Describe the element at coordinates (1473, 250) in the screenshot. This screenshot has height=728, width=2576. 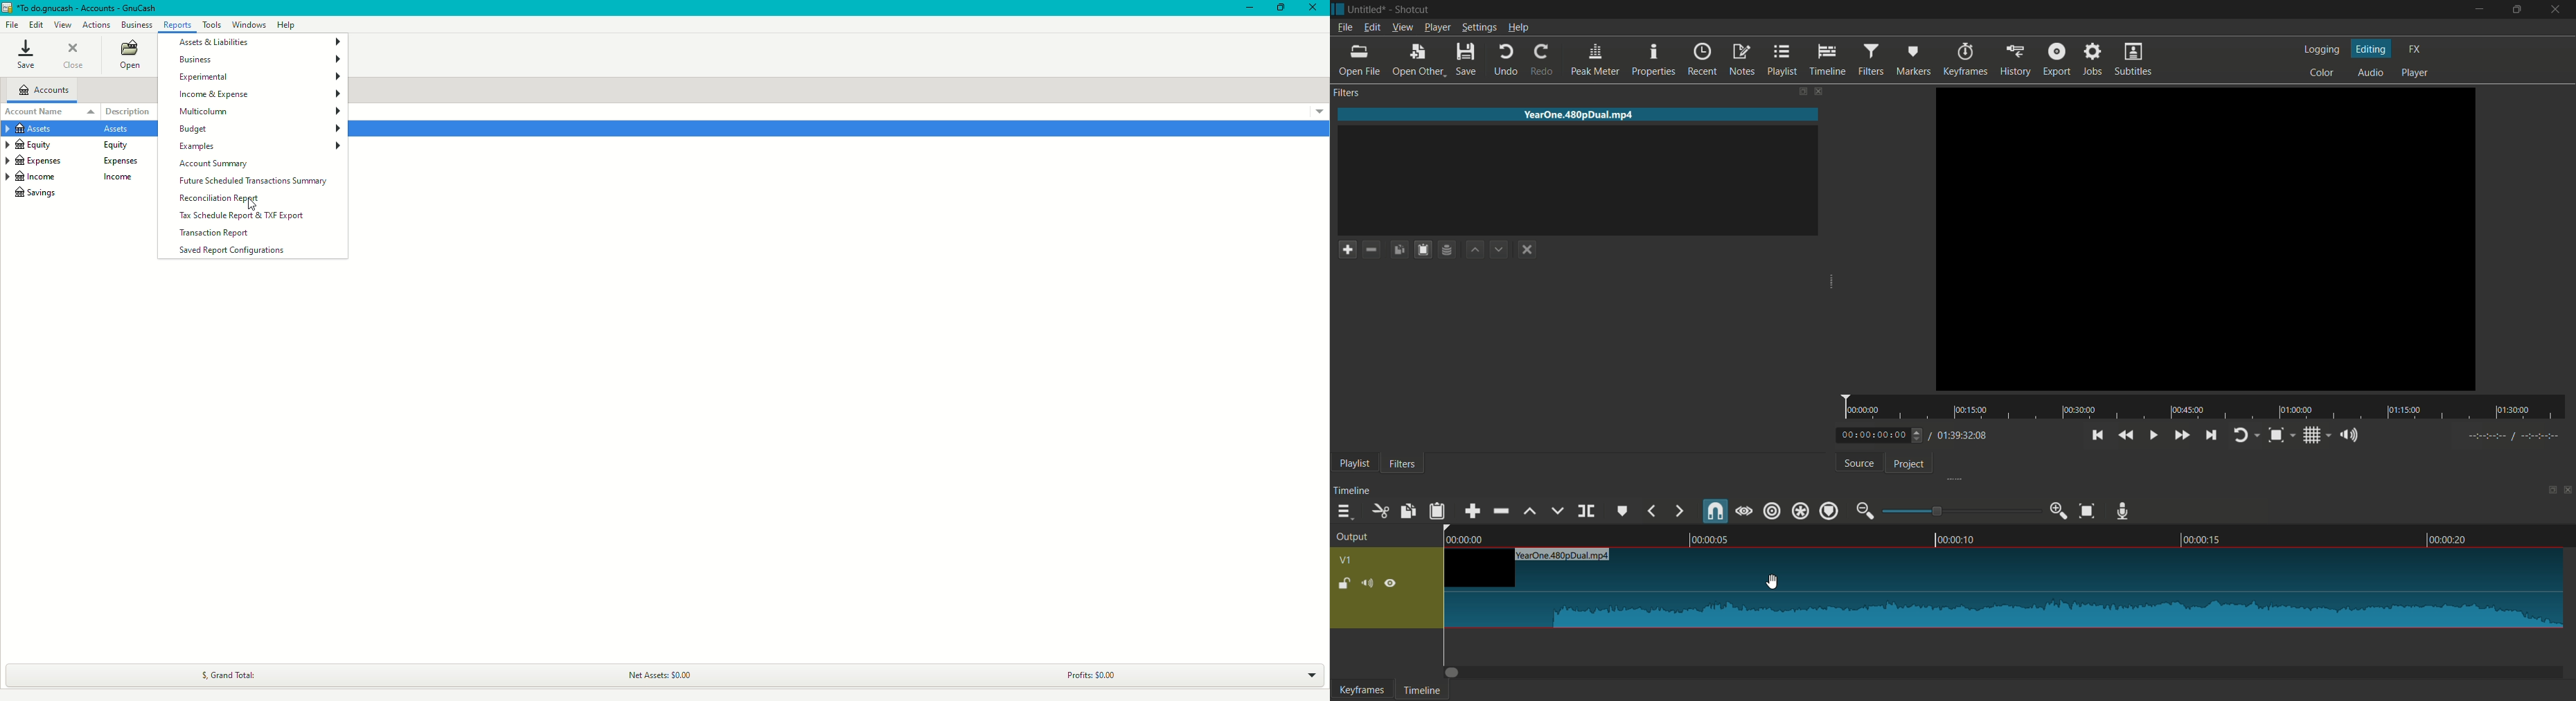
I see `move filter up` at that location.